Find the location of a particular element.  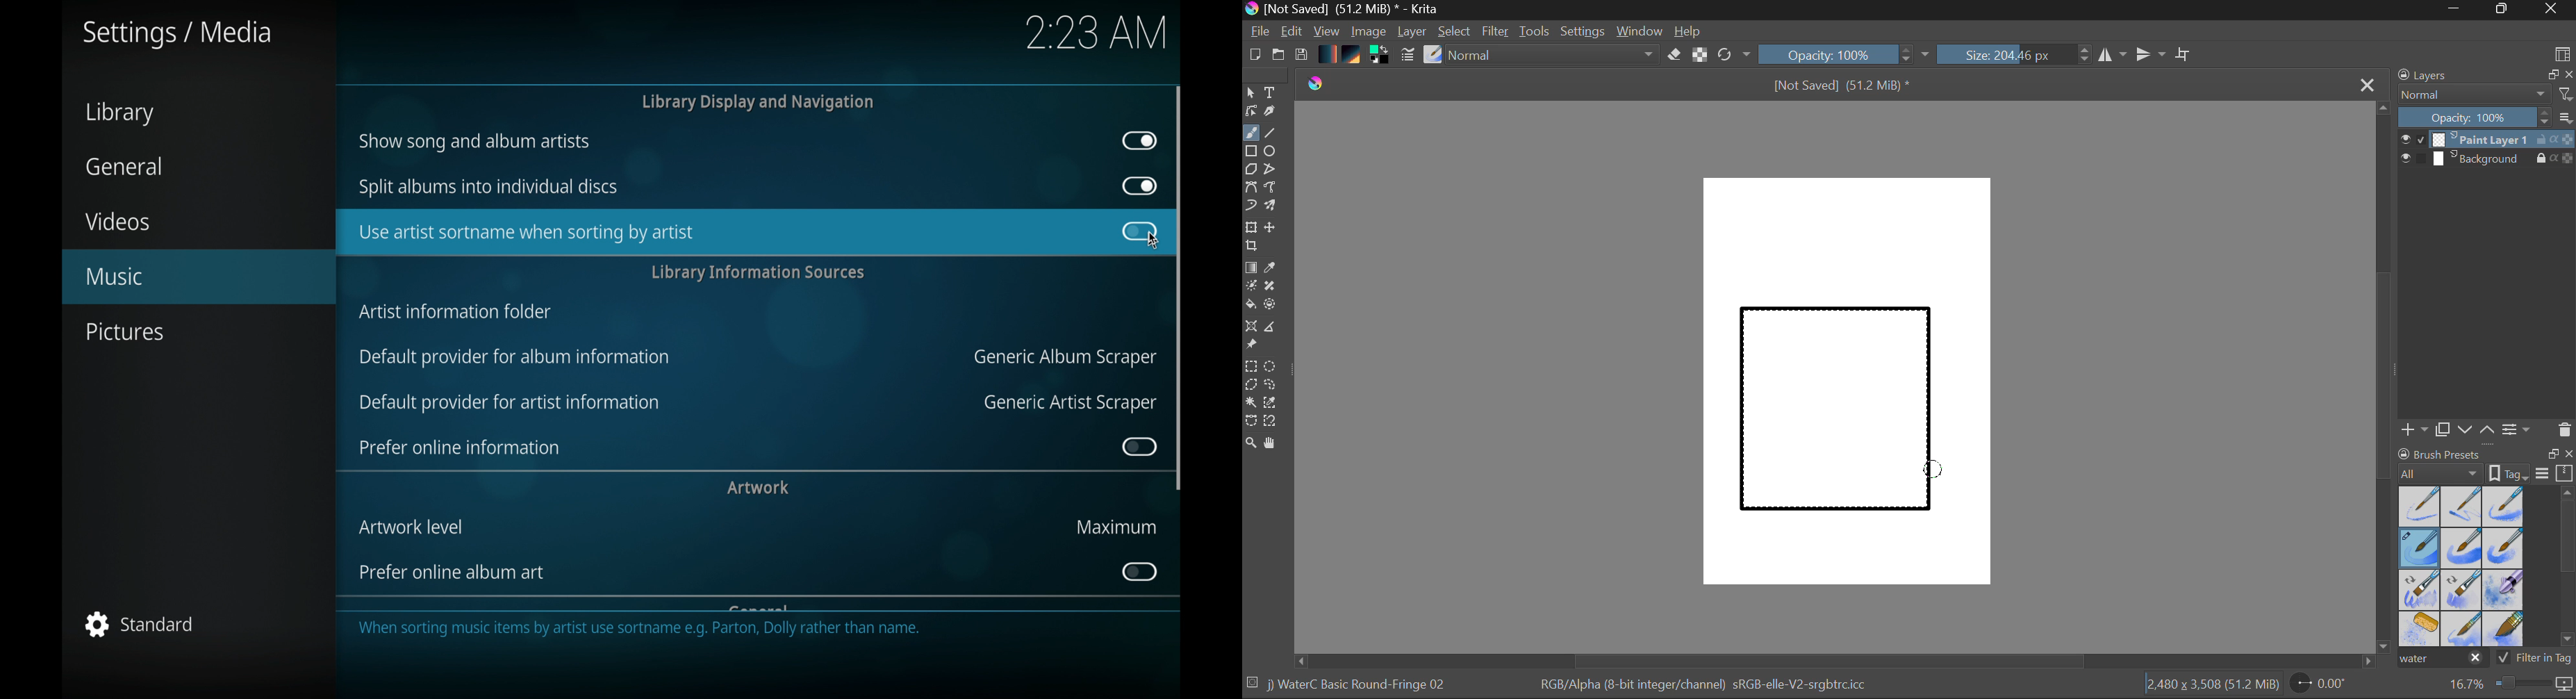

Window is located at coordinates (1642, 31).